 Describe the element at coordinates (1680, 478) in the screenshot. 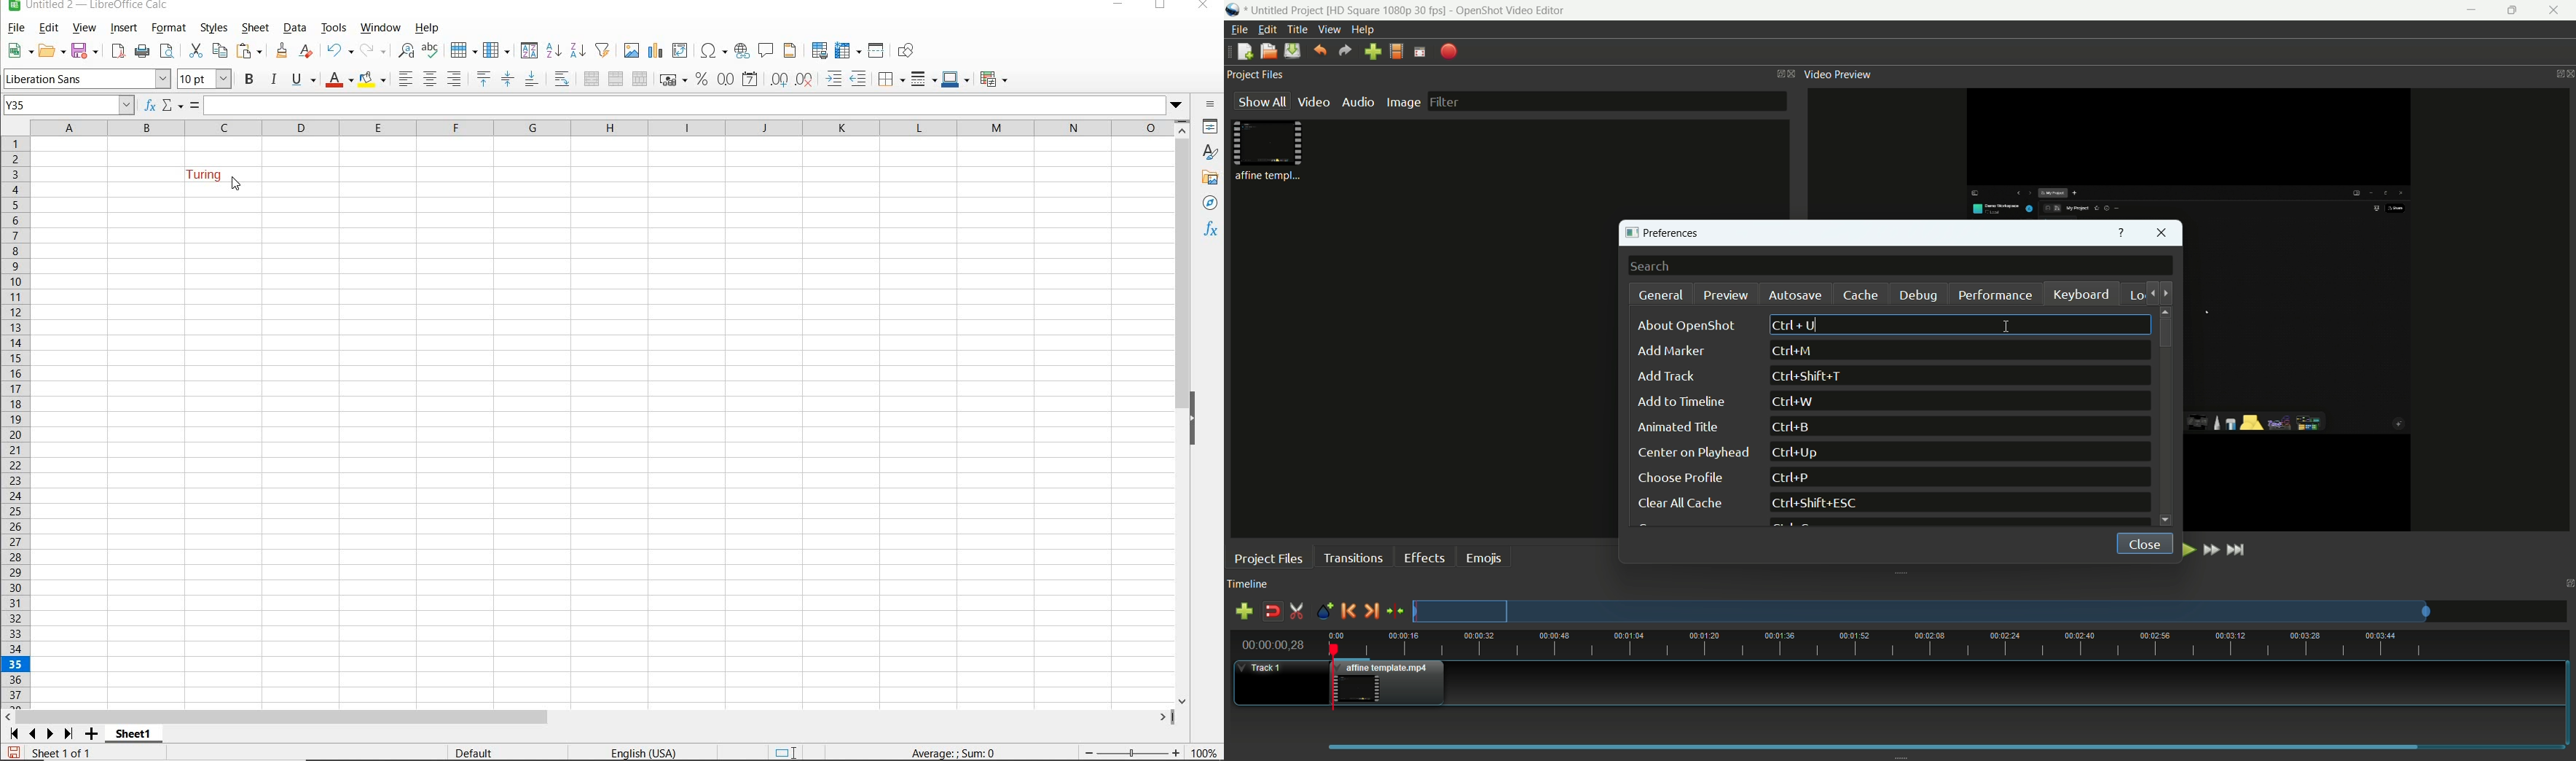

I see `choose profile` at that location.